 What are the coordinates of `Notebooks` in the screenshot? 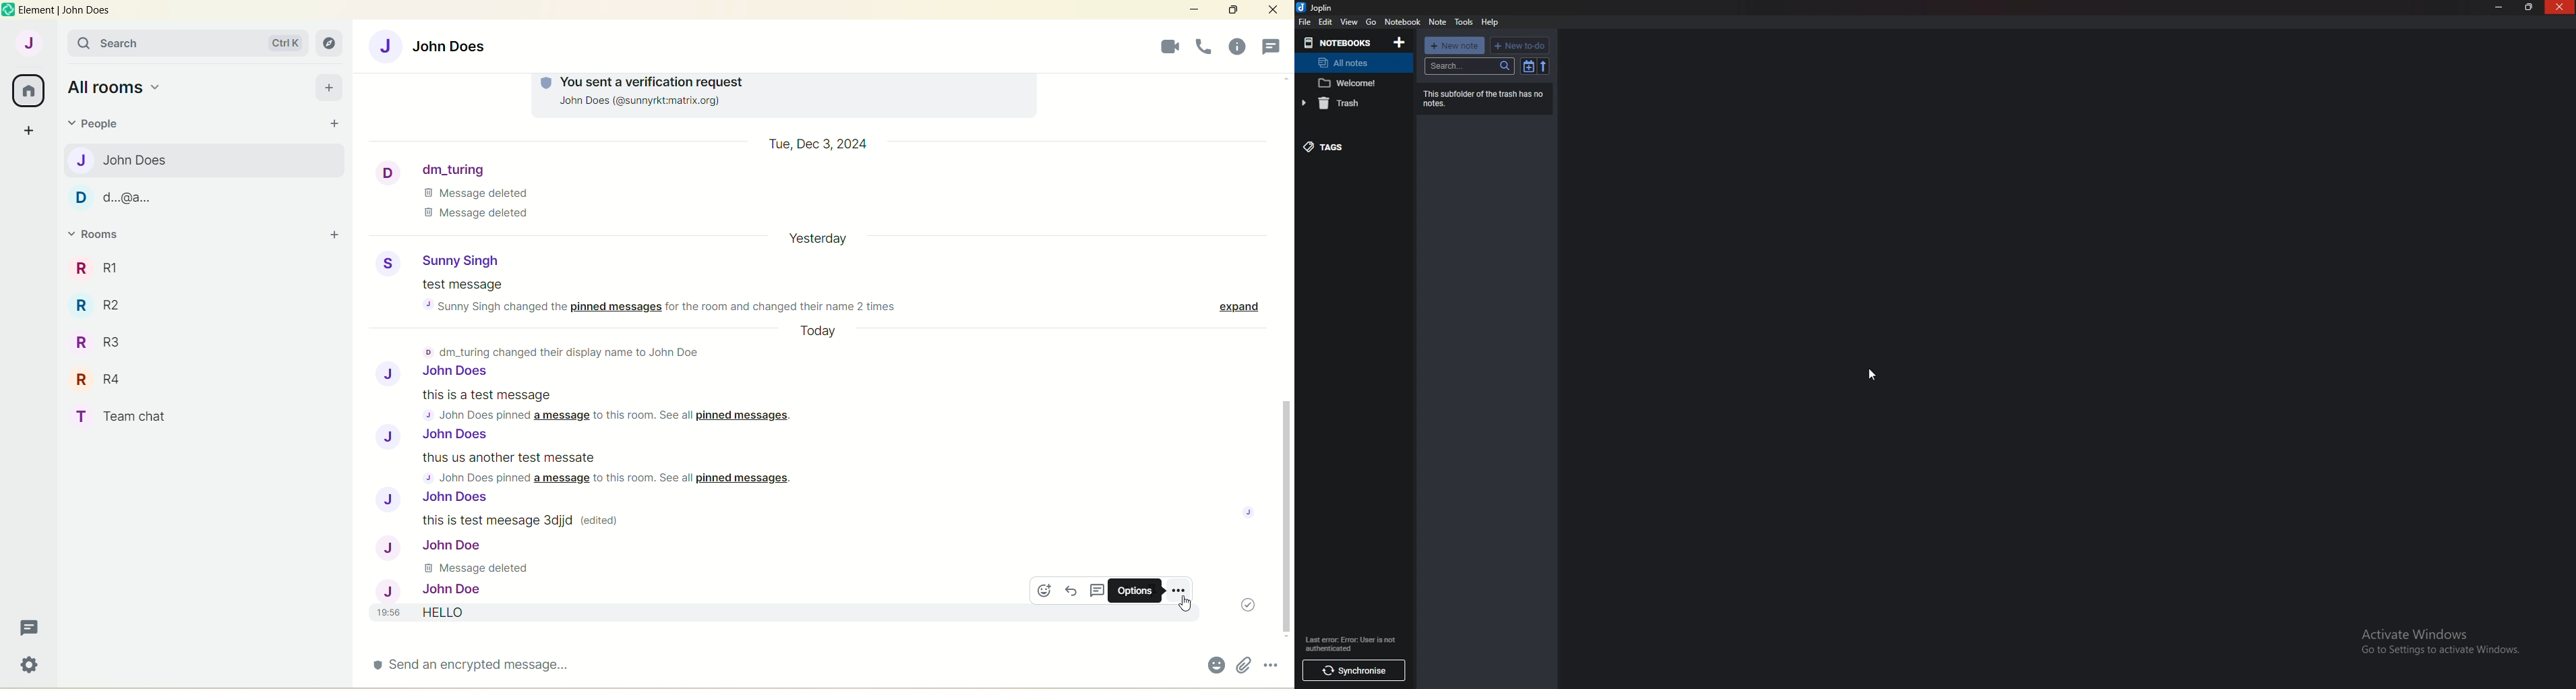 It's located at (1337, 42).